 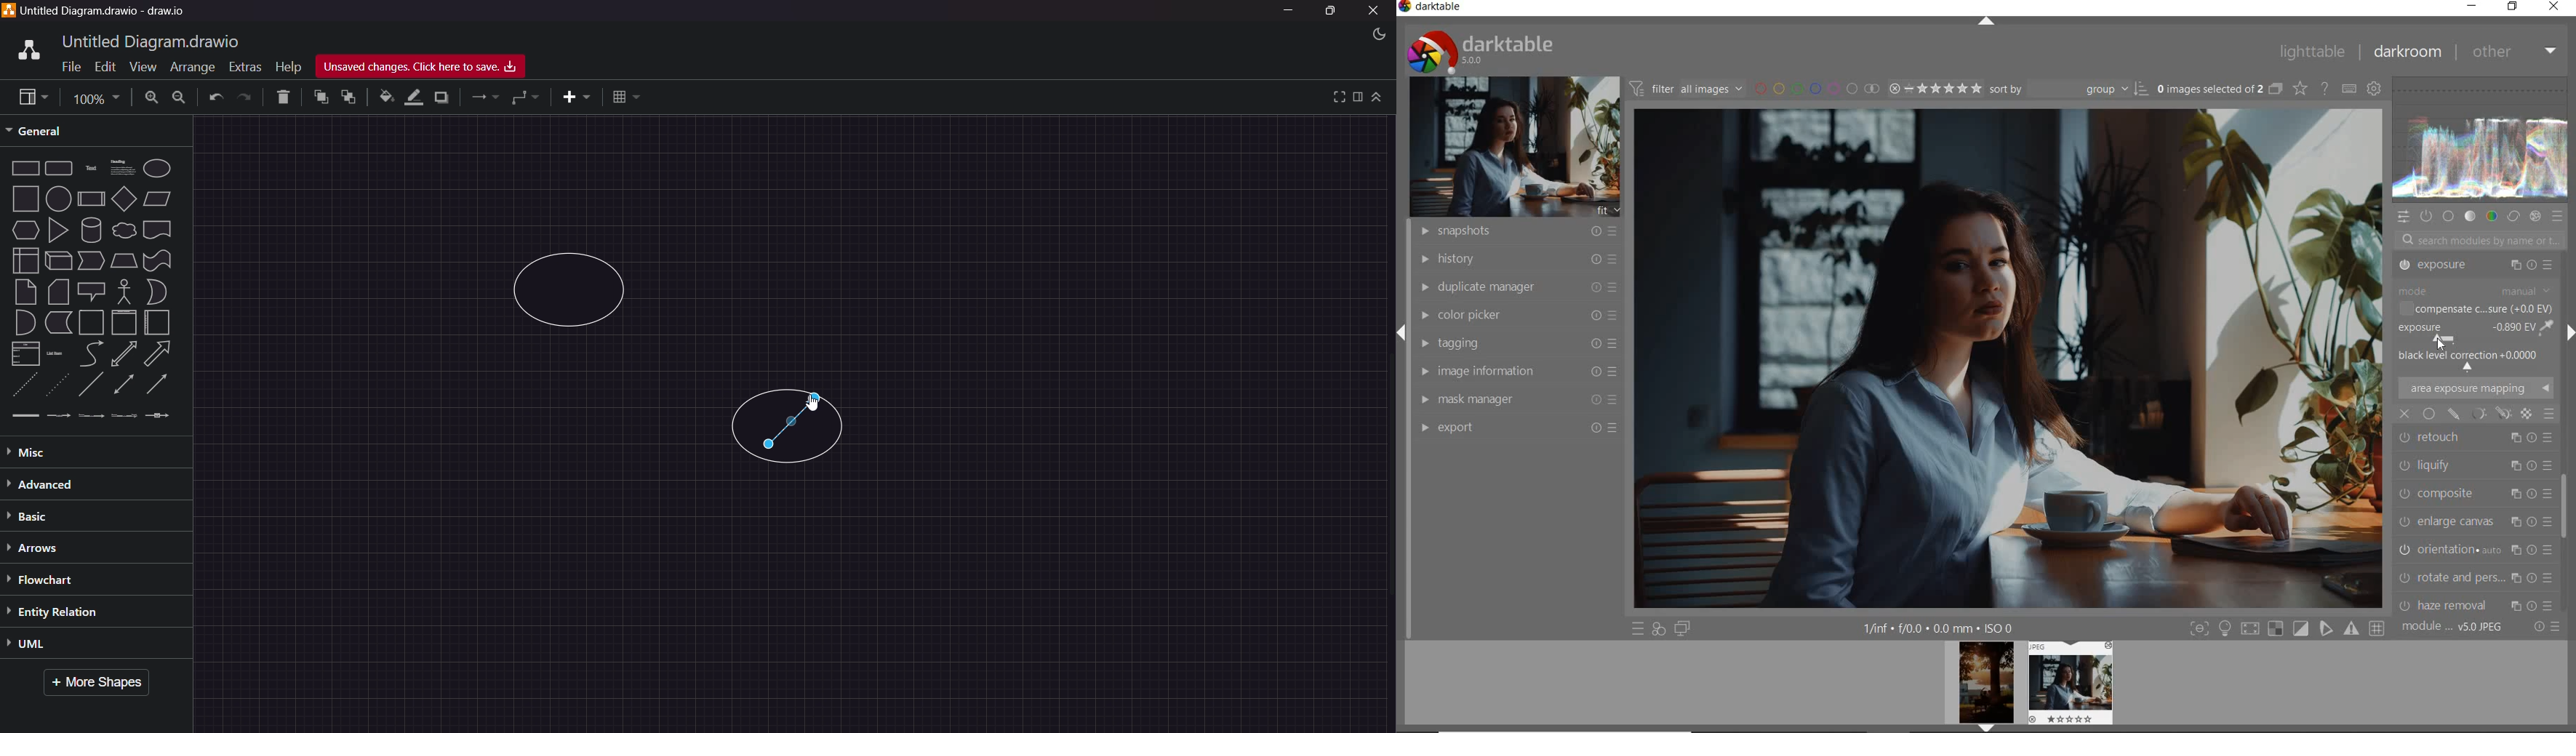 What do you see at coordinates (2469, 6) in the screenshot?
I see `MINIMIZE` at bounding box center [2469, 6].